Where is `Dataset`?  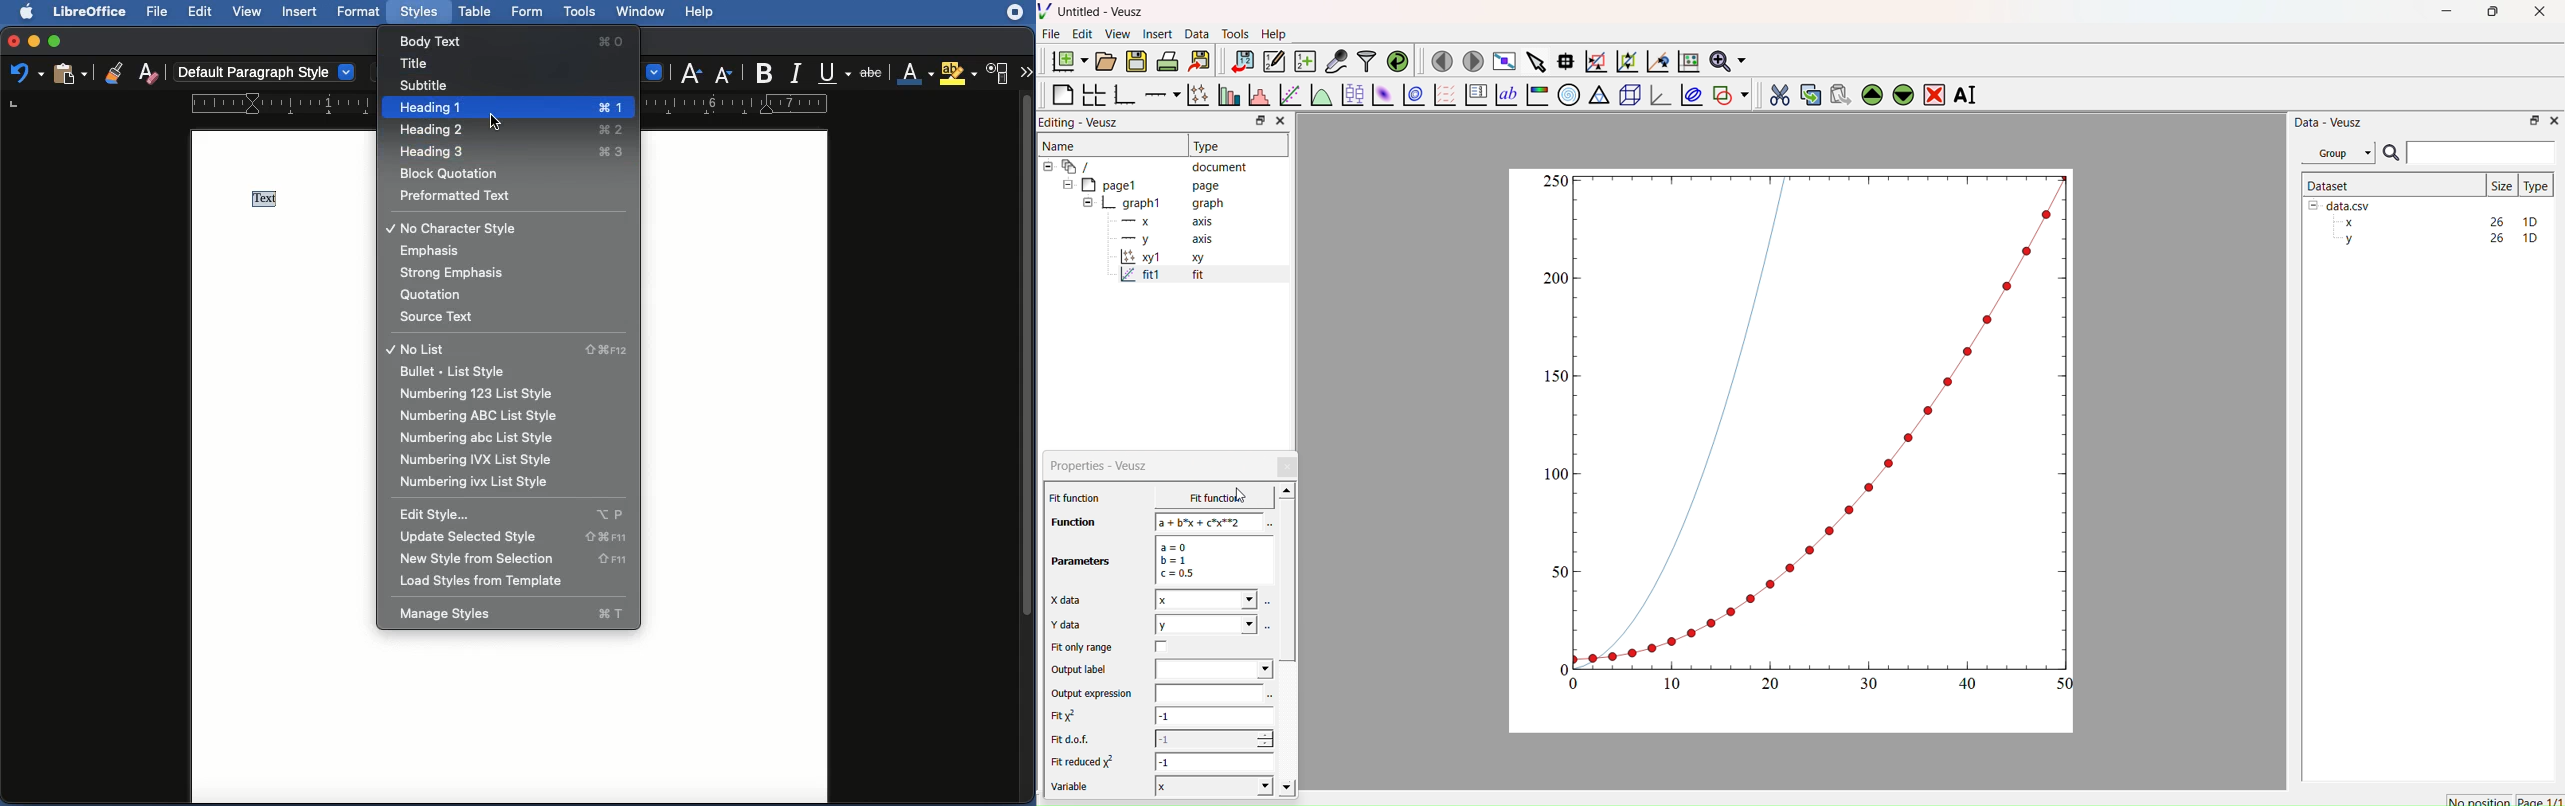 Dataset is located at coordinates (2329, 185).